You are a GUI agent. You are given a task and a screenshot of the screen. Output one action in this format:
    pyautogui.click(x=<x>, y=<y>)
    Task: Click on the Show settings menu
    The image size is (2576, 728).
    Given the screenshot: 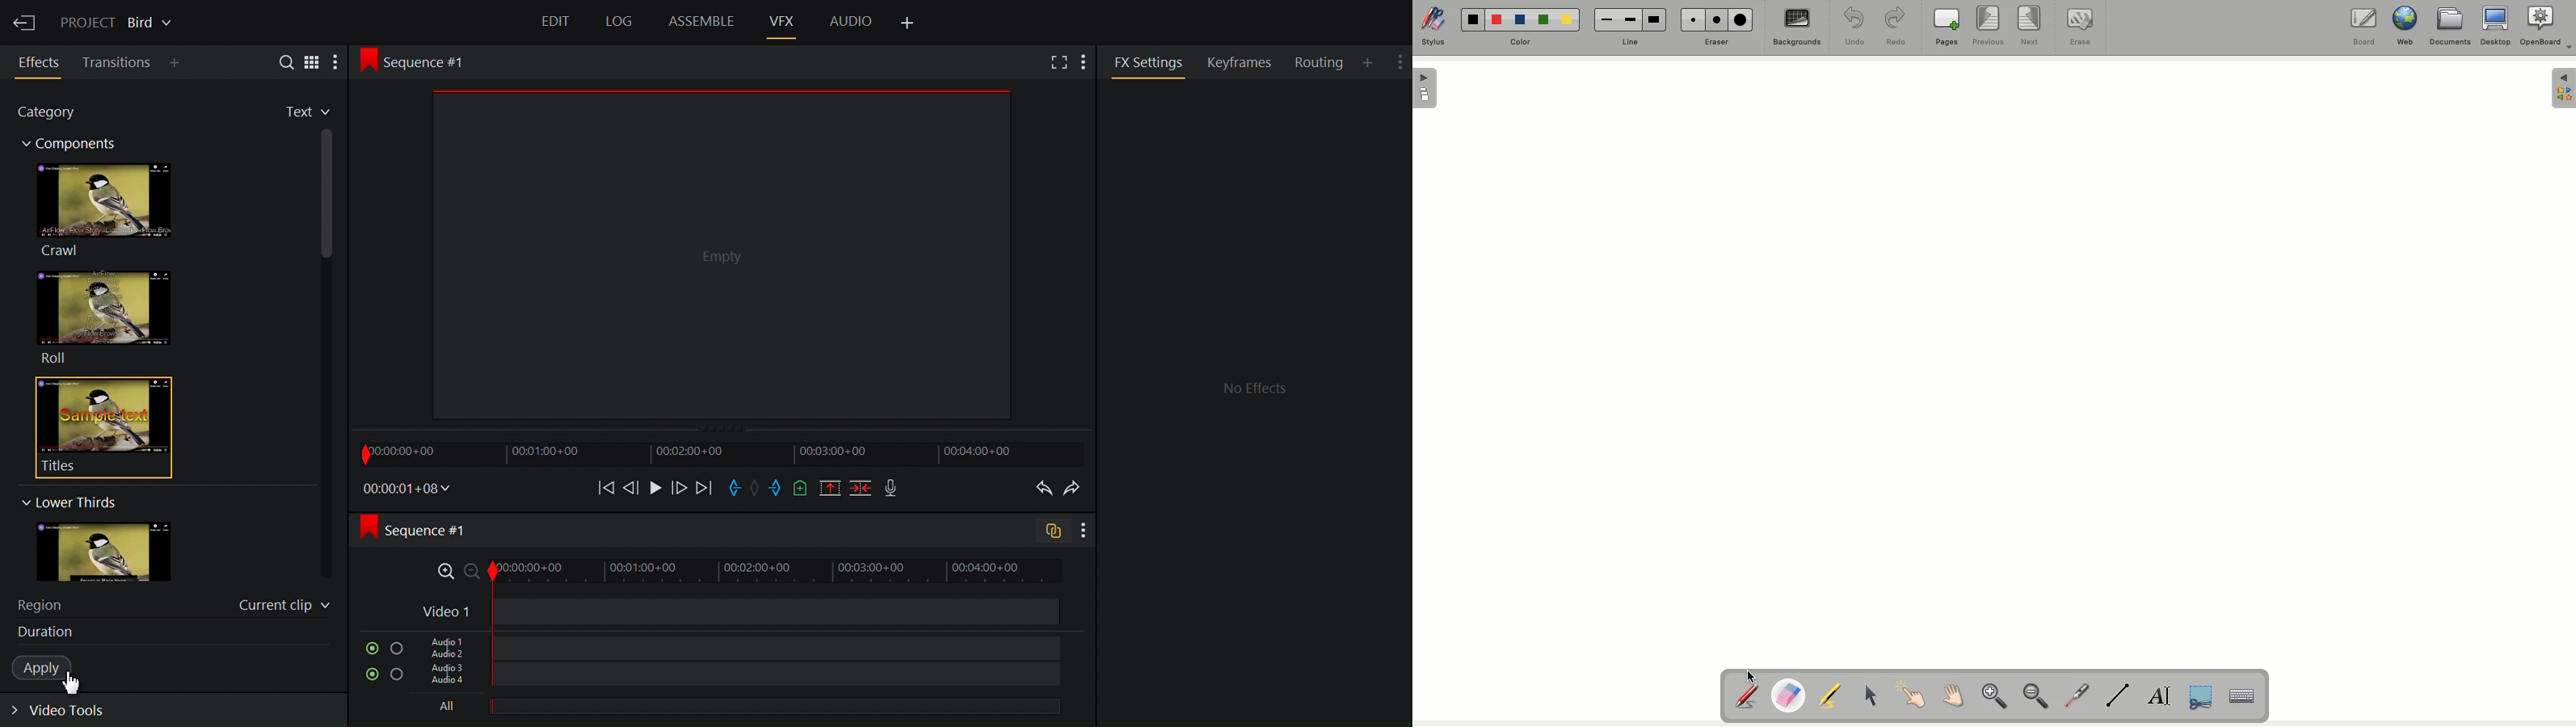 What is the action you would take?
    pyautogui.click(x=1402, y=59)
    